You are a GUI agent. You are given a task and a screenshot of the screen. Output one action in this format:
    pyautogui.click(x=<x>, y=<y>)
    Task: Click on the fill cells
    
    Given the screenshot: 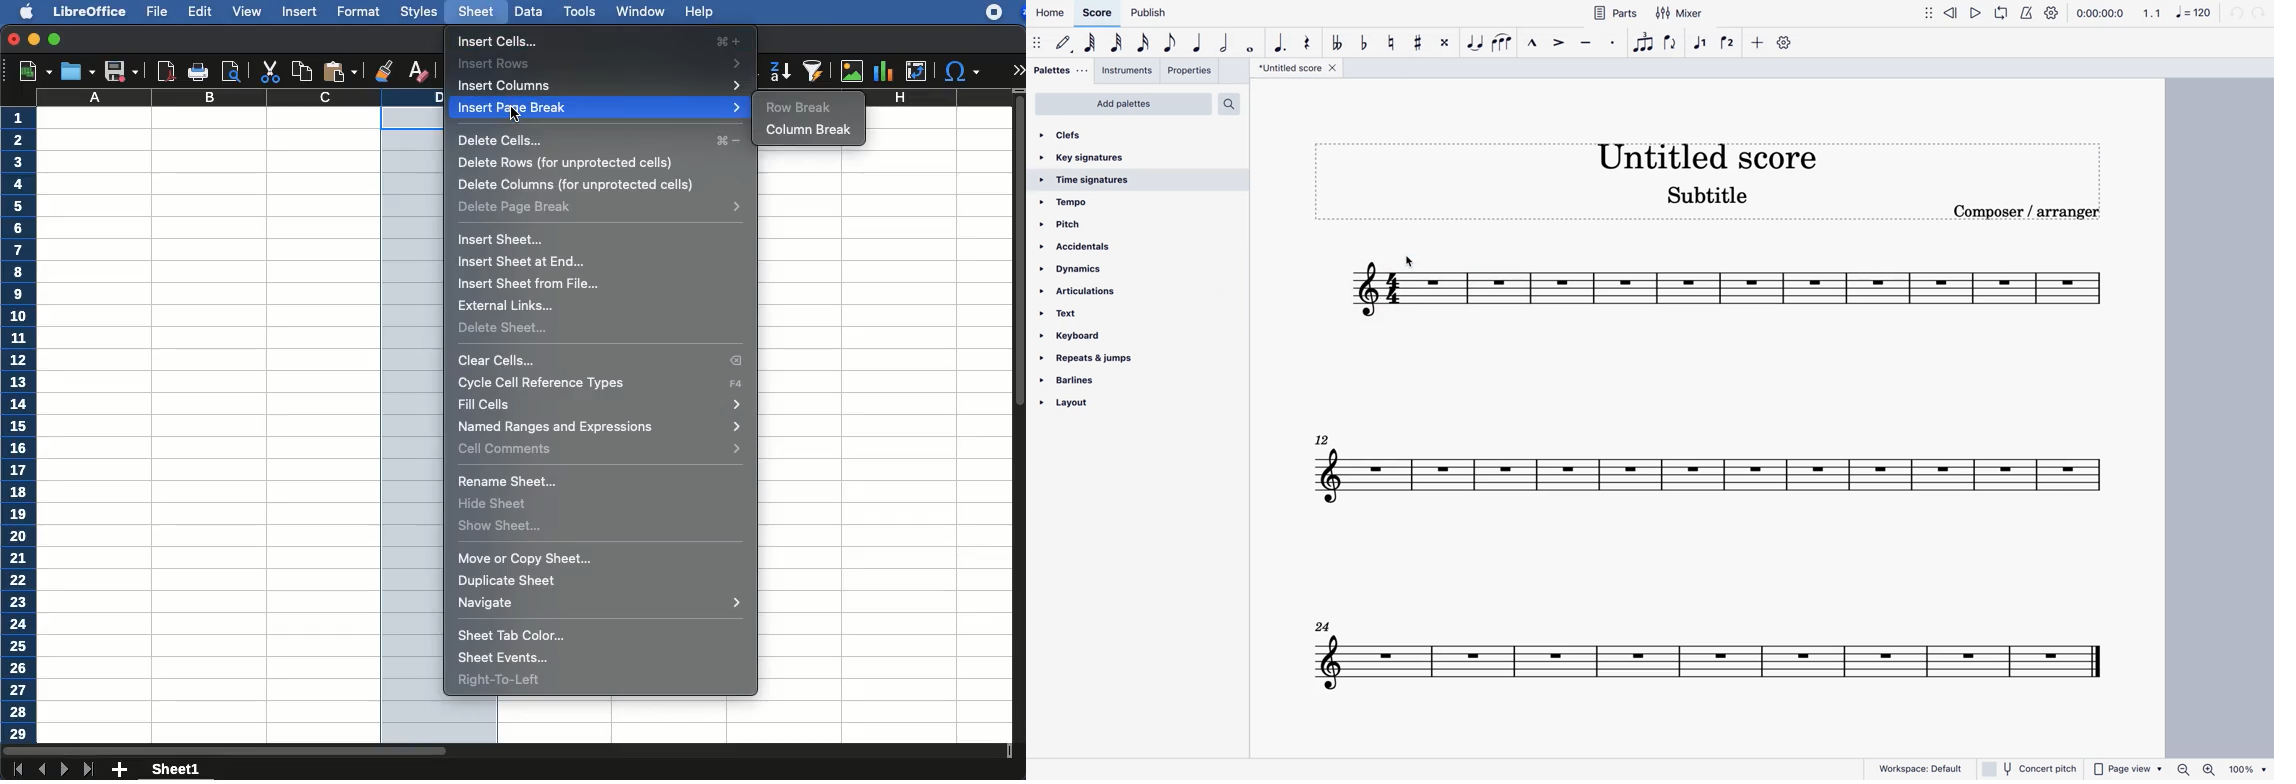 What is the action you would take?
    pyautogui.click(x=602, y=404)
    